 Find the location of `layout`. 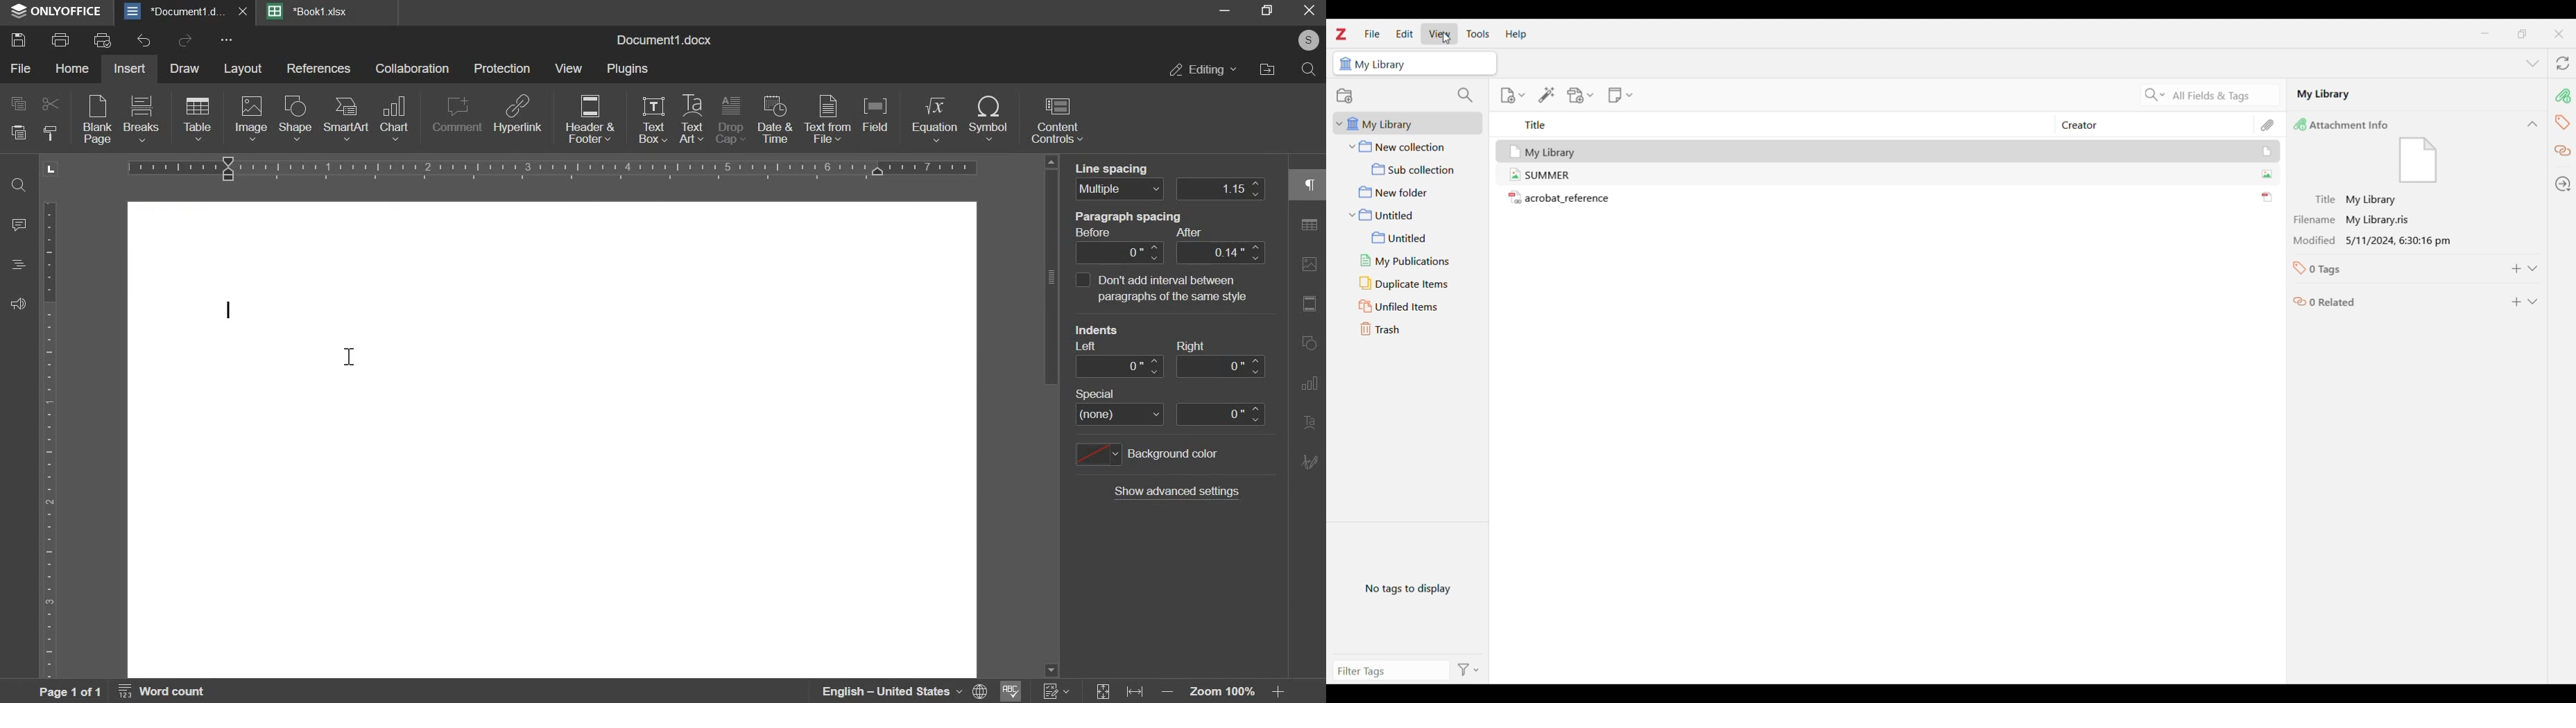

layout is located at coordinates (242, 69).